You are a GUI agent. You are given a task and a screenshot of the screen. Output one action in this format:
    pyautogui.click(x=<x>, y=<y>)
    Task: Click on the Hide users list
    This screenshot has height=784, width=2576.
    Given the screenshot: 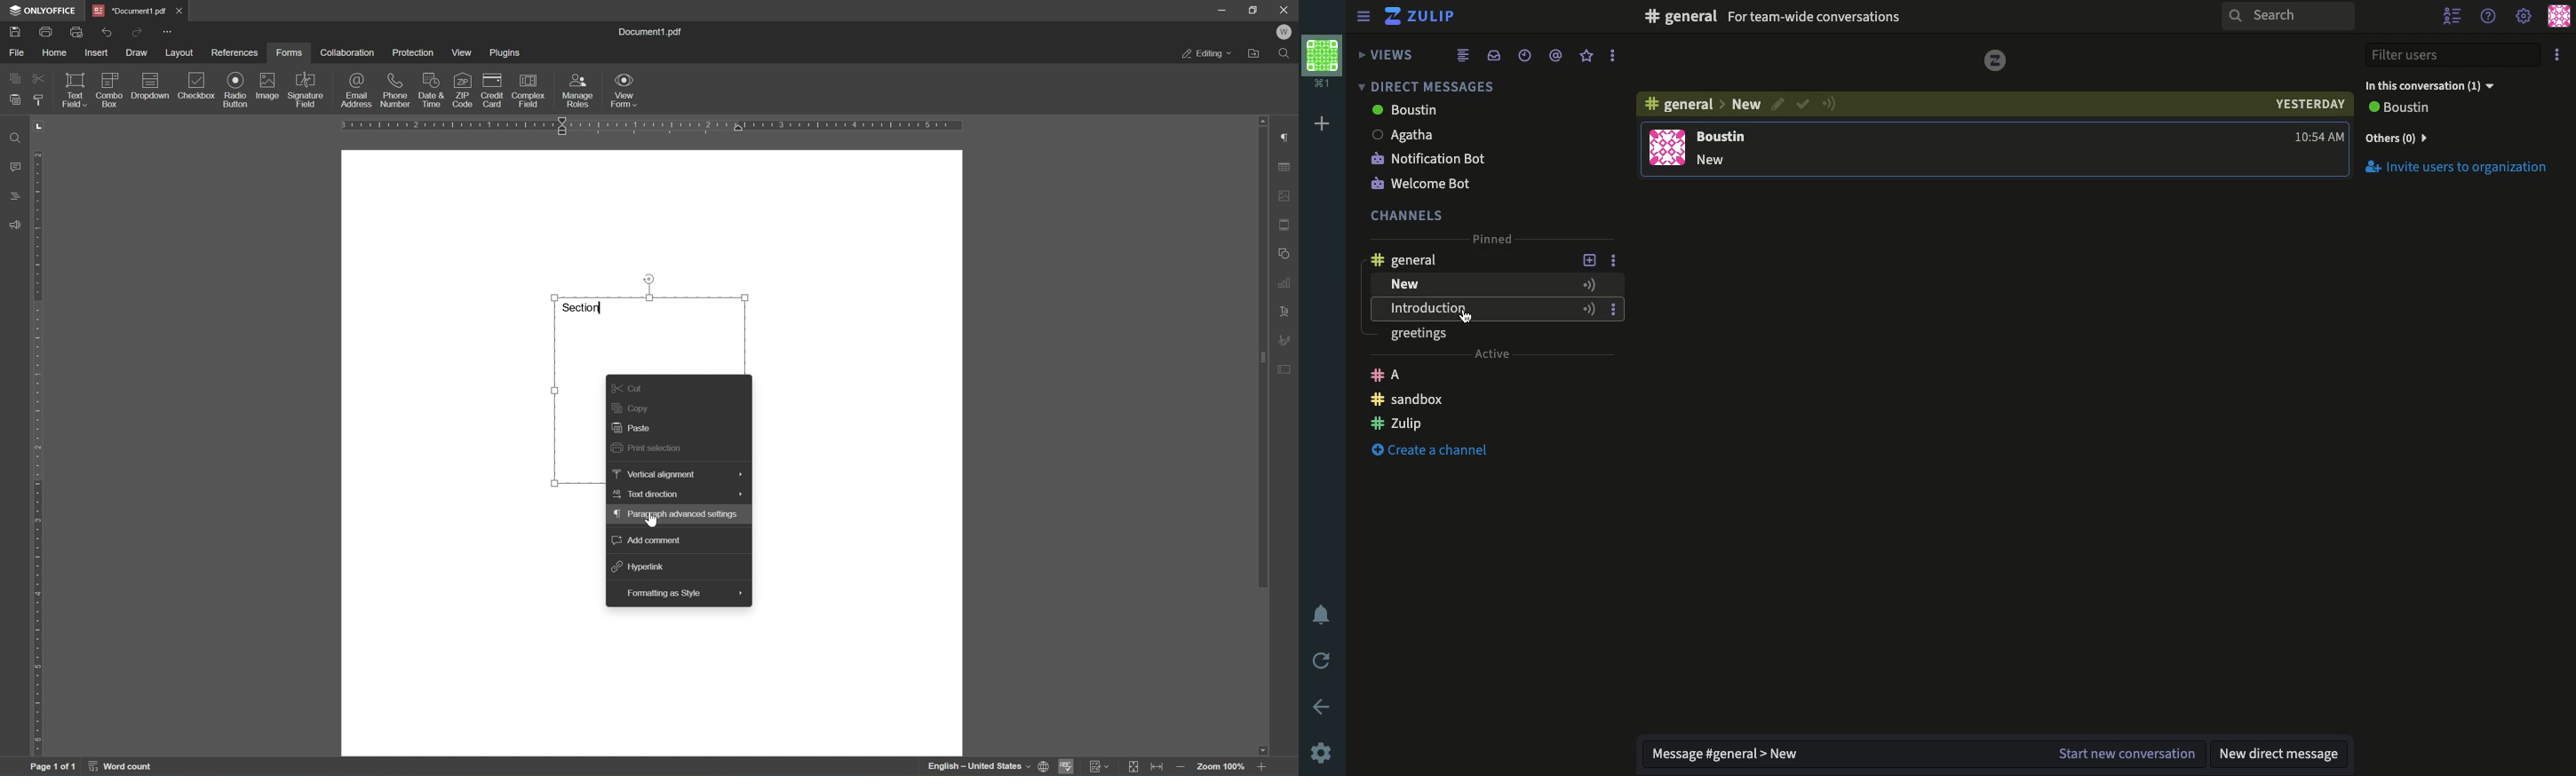 What is the action you would take?
    pyautogui.click(x=2454, y=18)
    